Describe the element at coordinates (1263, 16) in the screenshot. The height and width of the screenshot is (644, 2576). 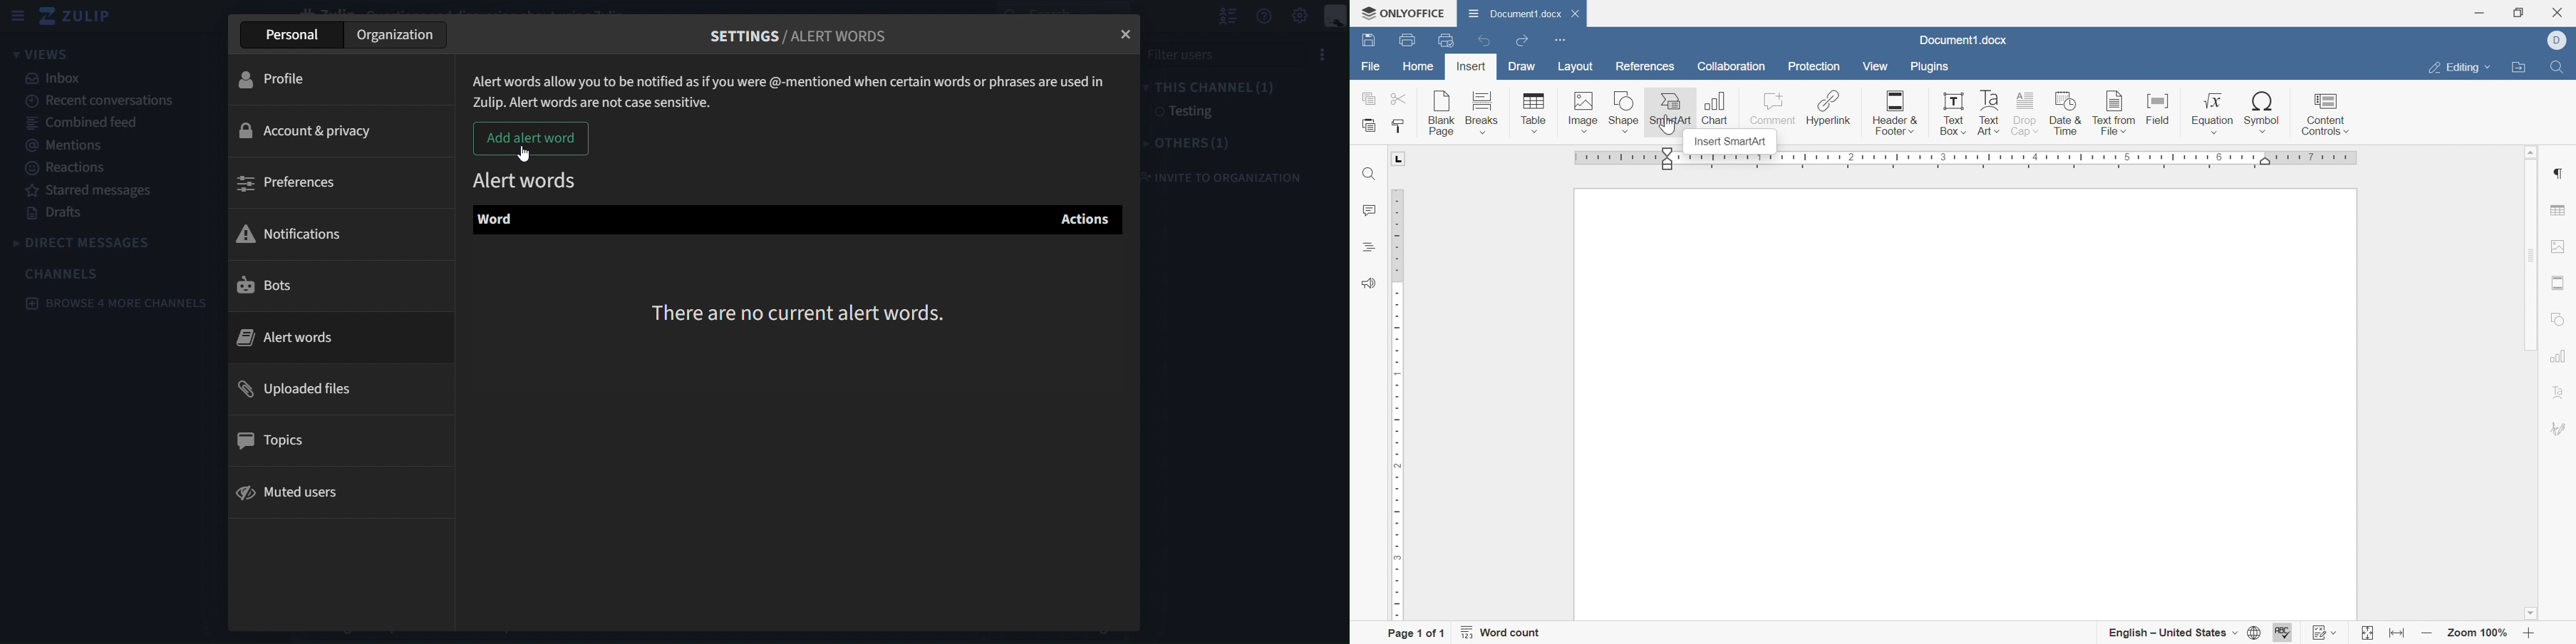
I see `get help` at that location.